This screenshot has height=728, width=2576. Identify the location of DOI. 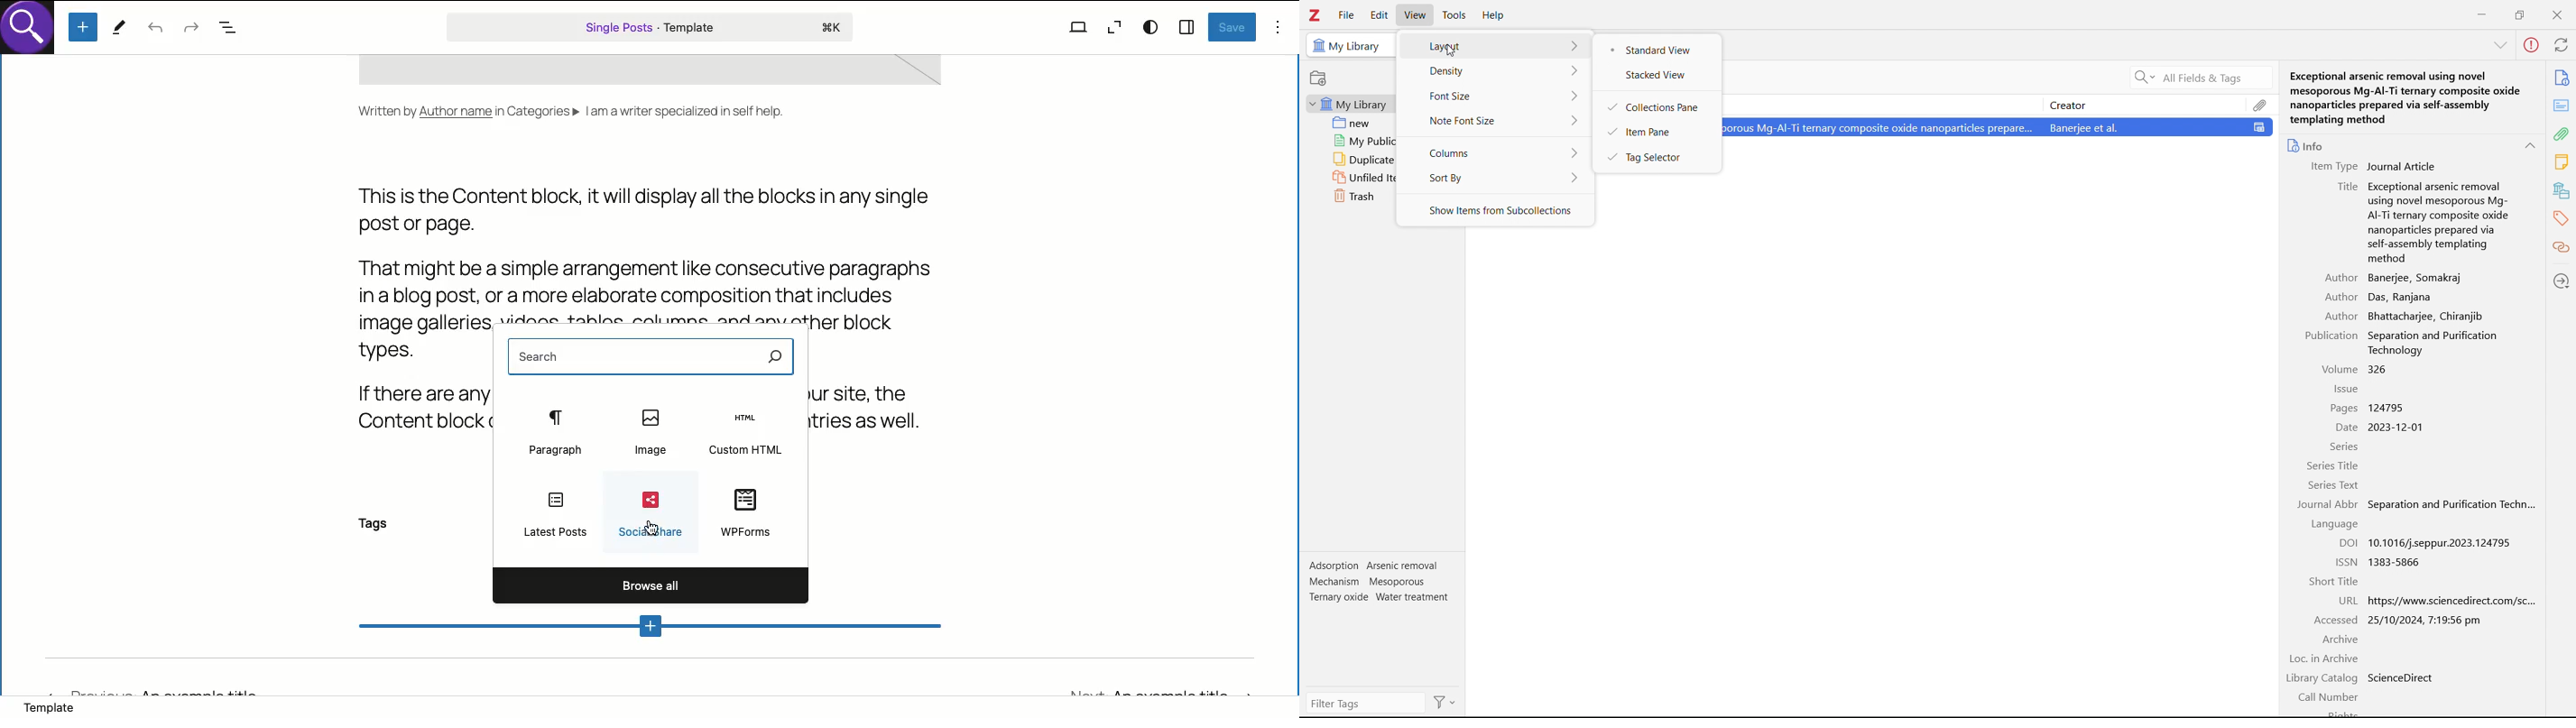
(2347, 543).